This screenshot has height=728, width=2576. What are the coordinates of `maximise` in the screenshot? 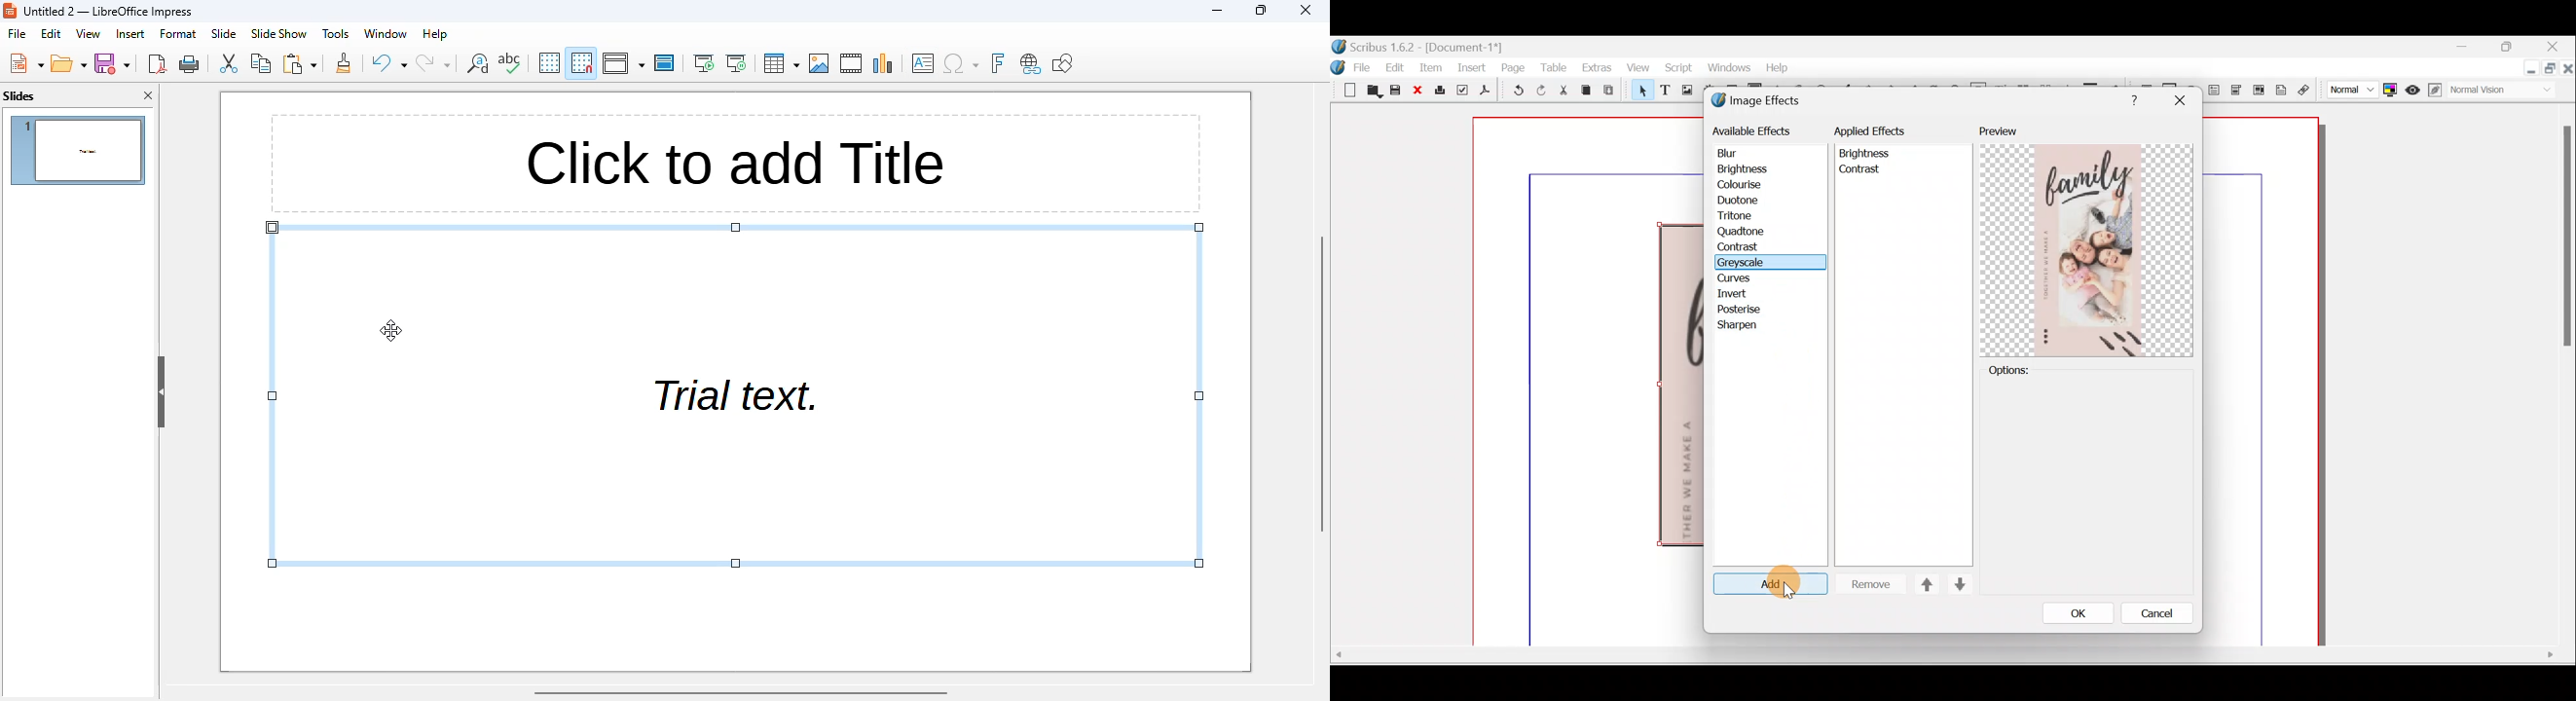 It's located at (2510, 48).